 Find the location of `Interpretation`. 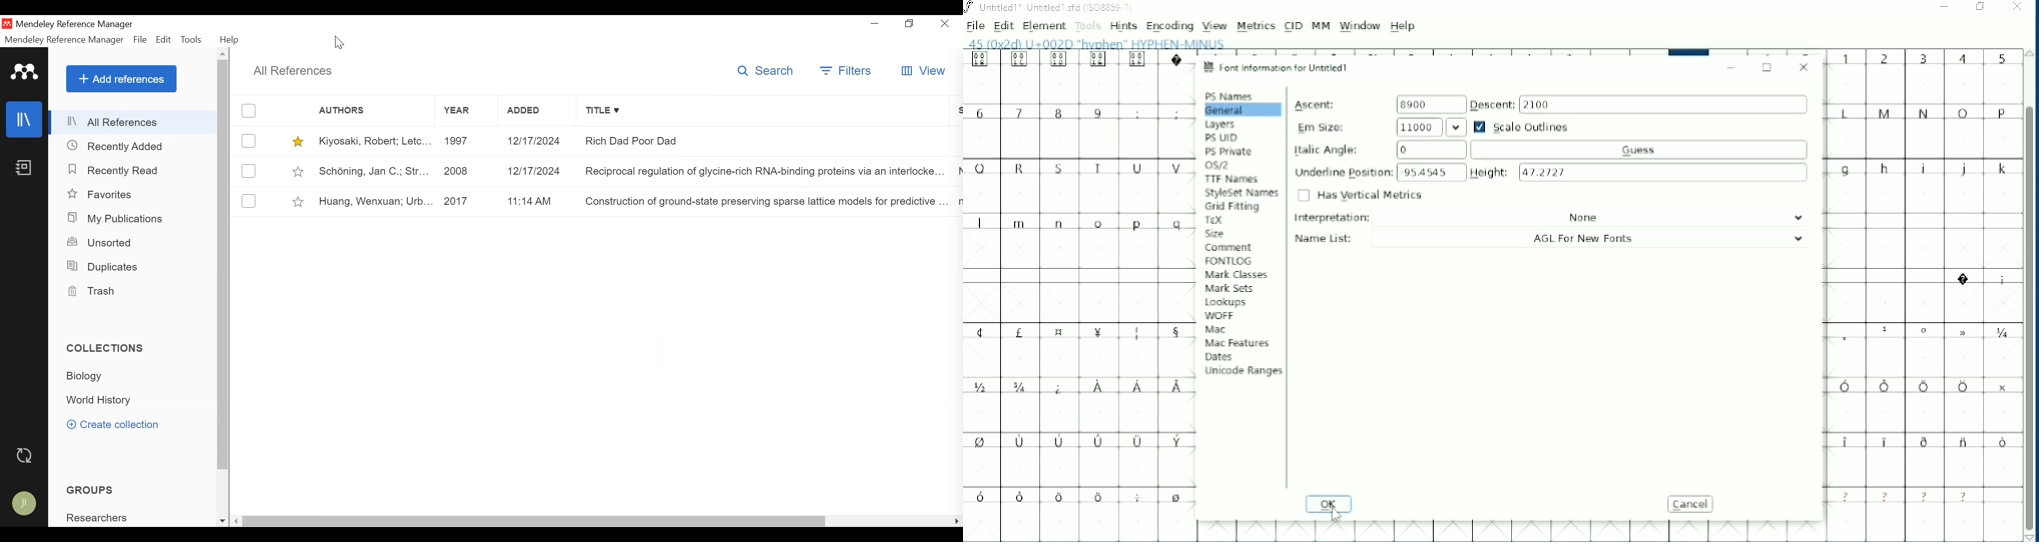

Interpretation is located at coordinates (1553, 218).